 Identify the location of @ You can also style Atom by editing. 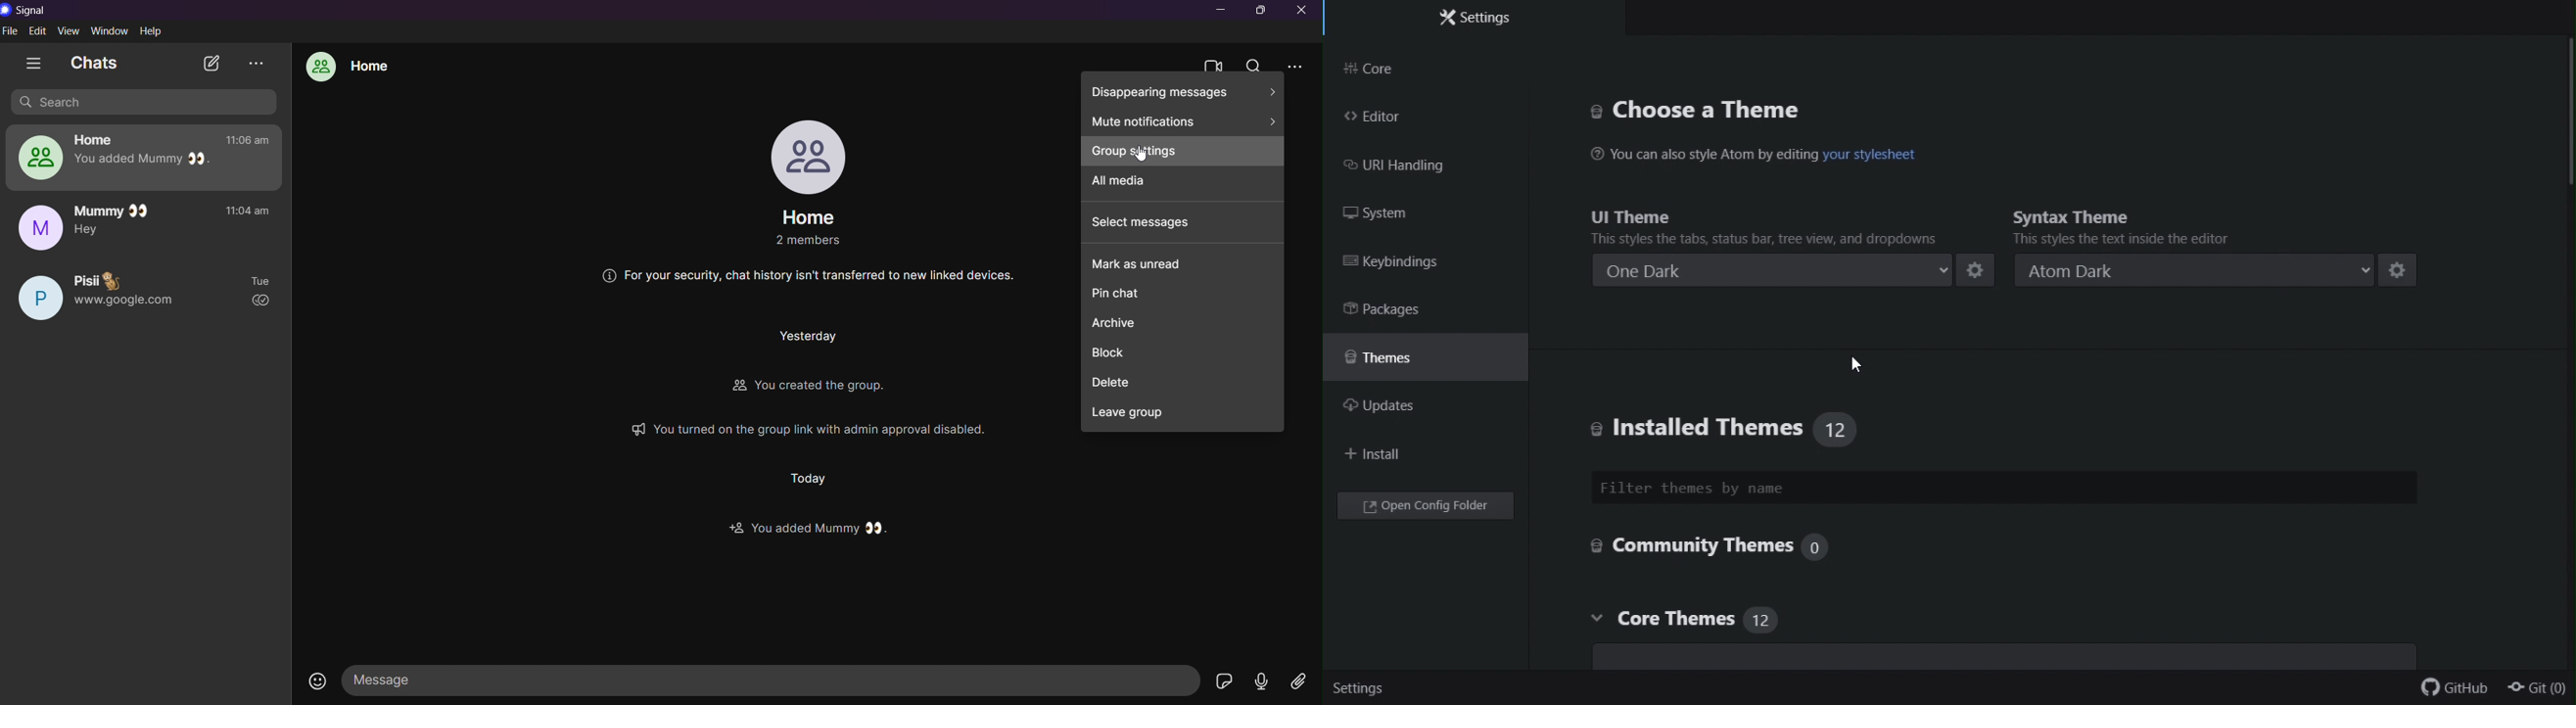
(1704, 156).